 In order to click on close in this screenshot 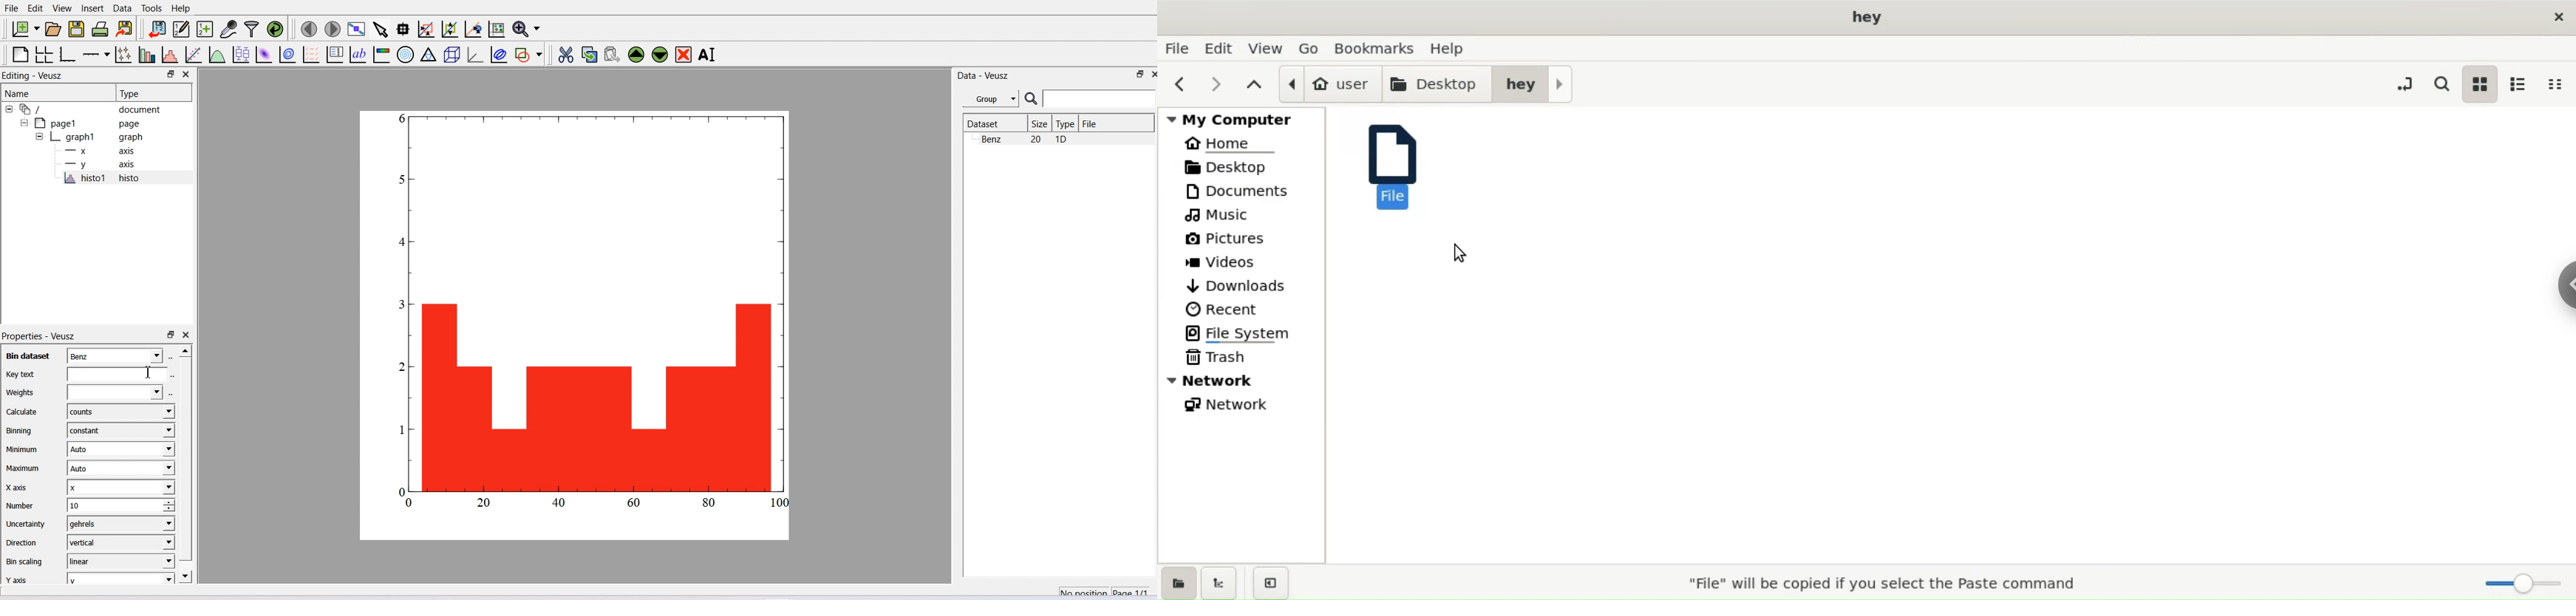, I will do `click(2556, 15)`.